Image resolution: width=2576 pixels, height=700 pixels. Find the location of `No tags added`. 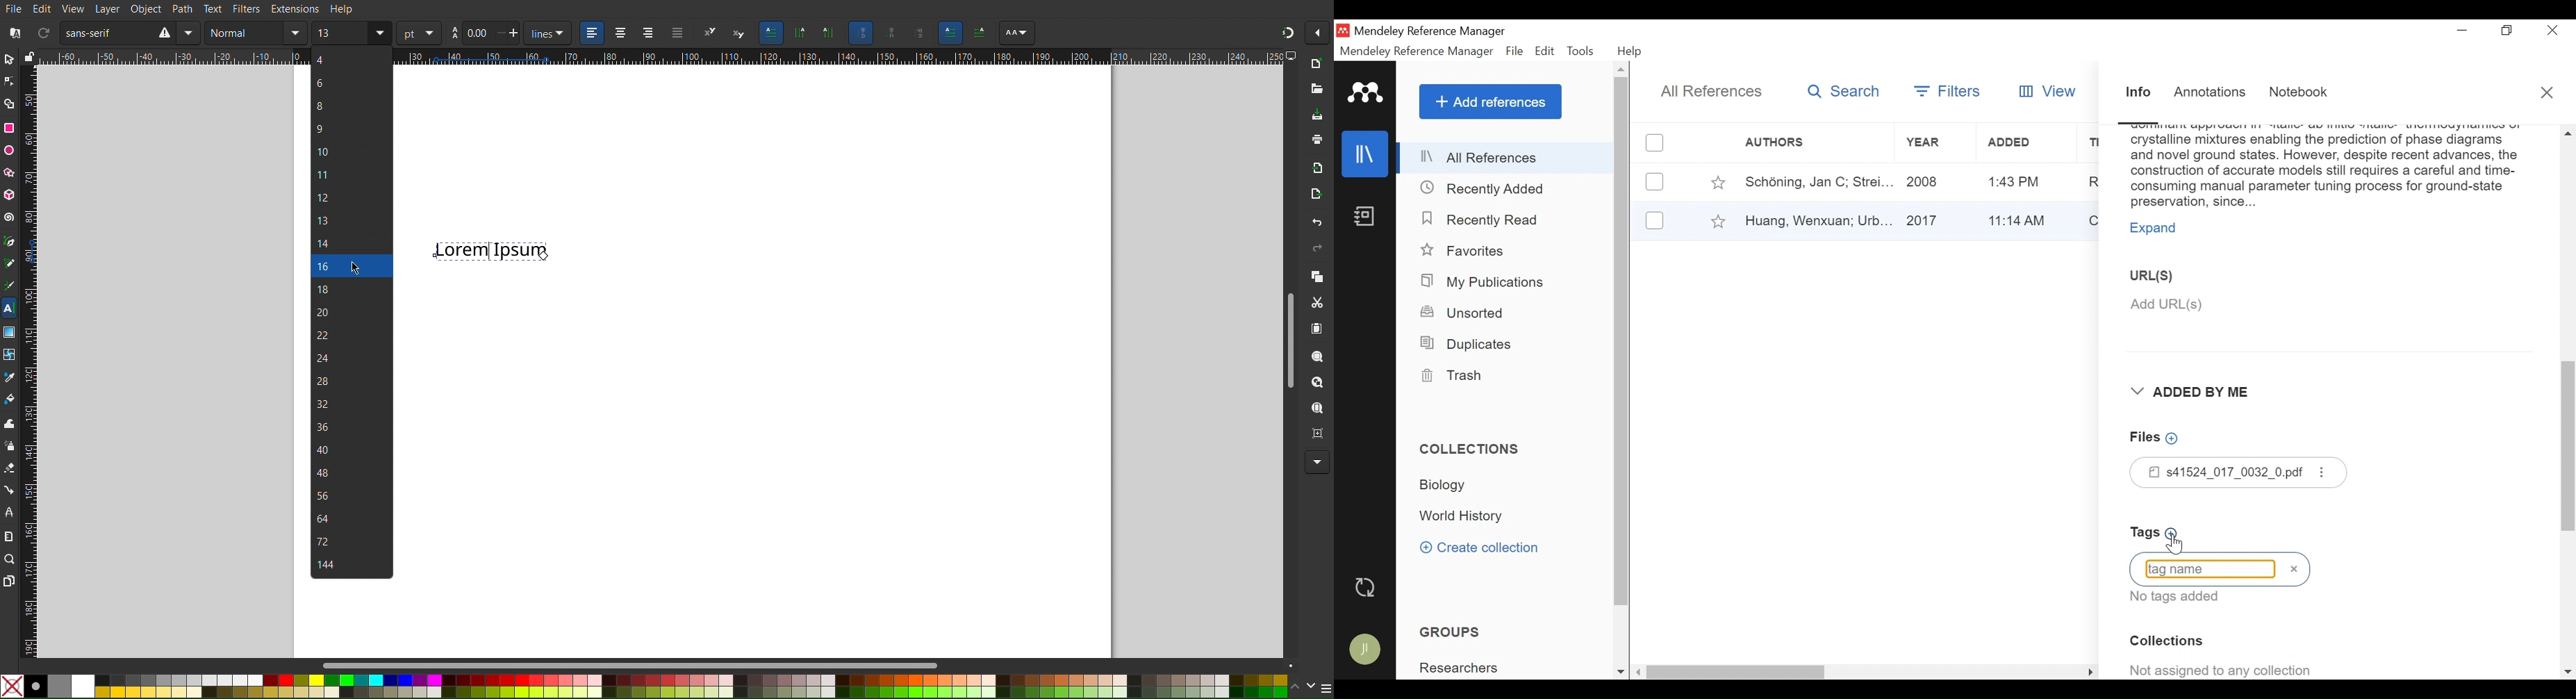

No tags added is located at coordinates (2182, 597).